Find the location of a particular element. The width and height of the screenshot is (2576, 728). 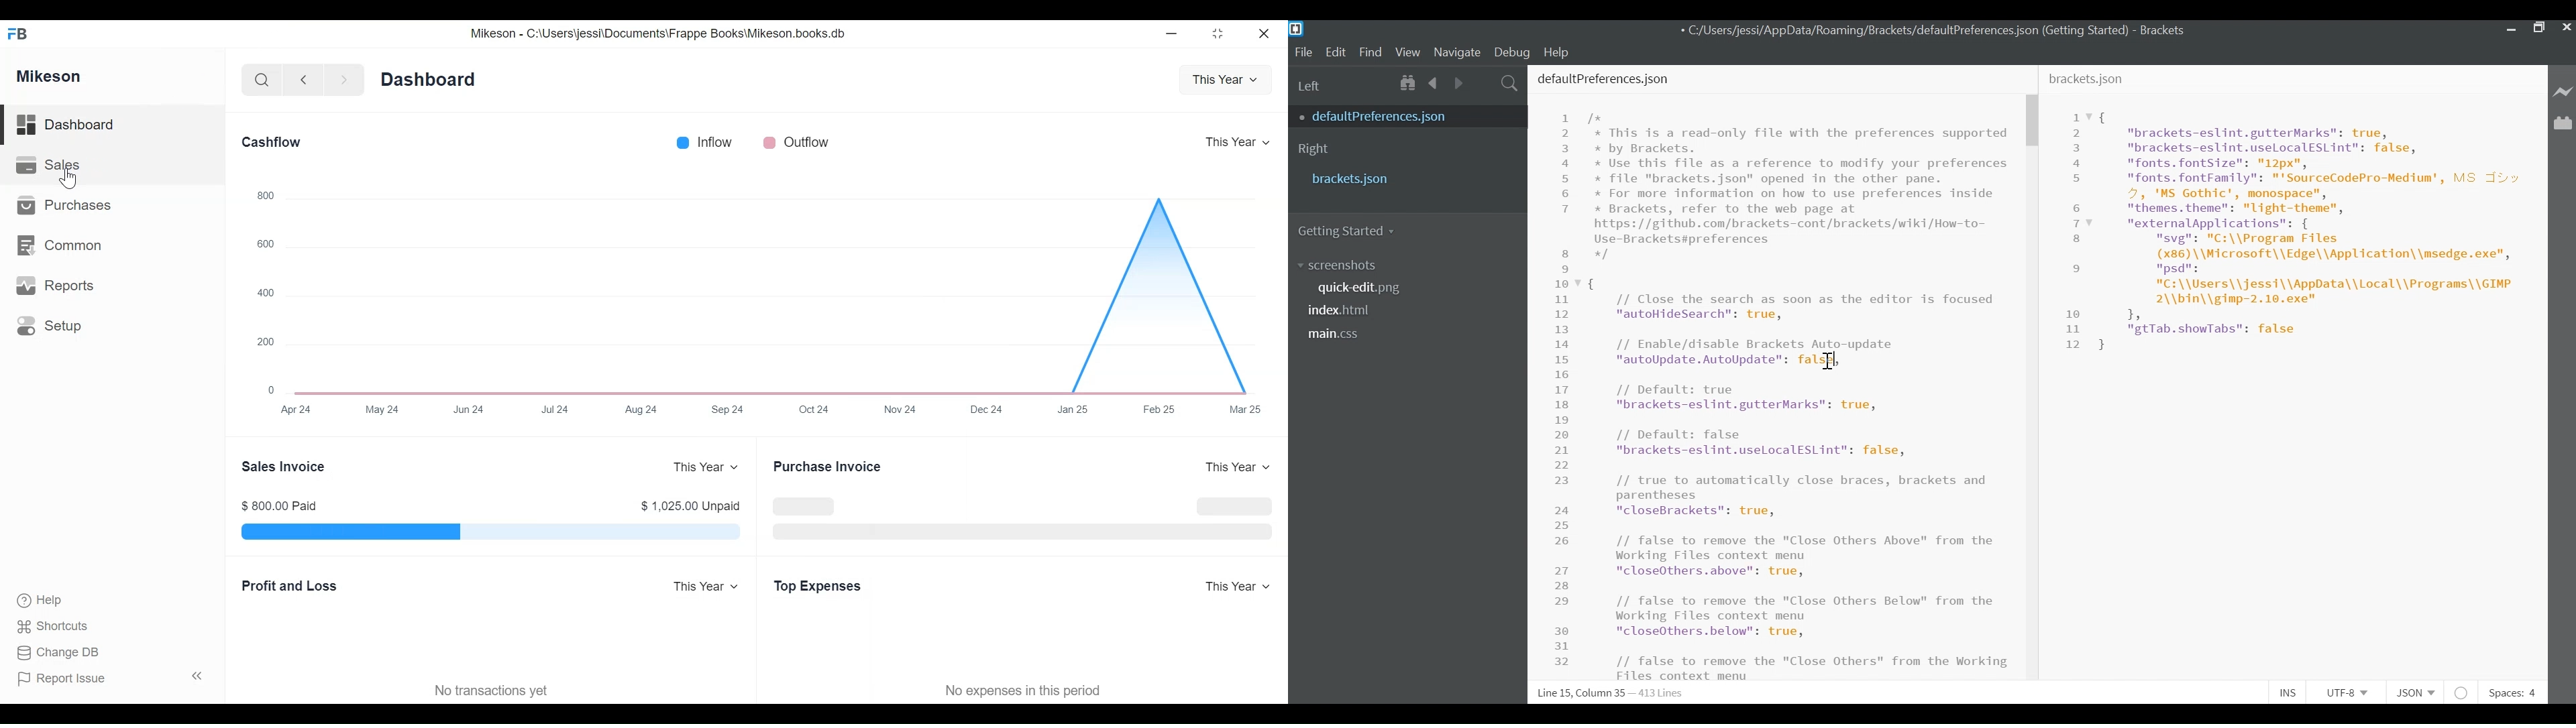

$1,025.00 Unpaid is located at coordinates (691, 506).